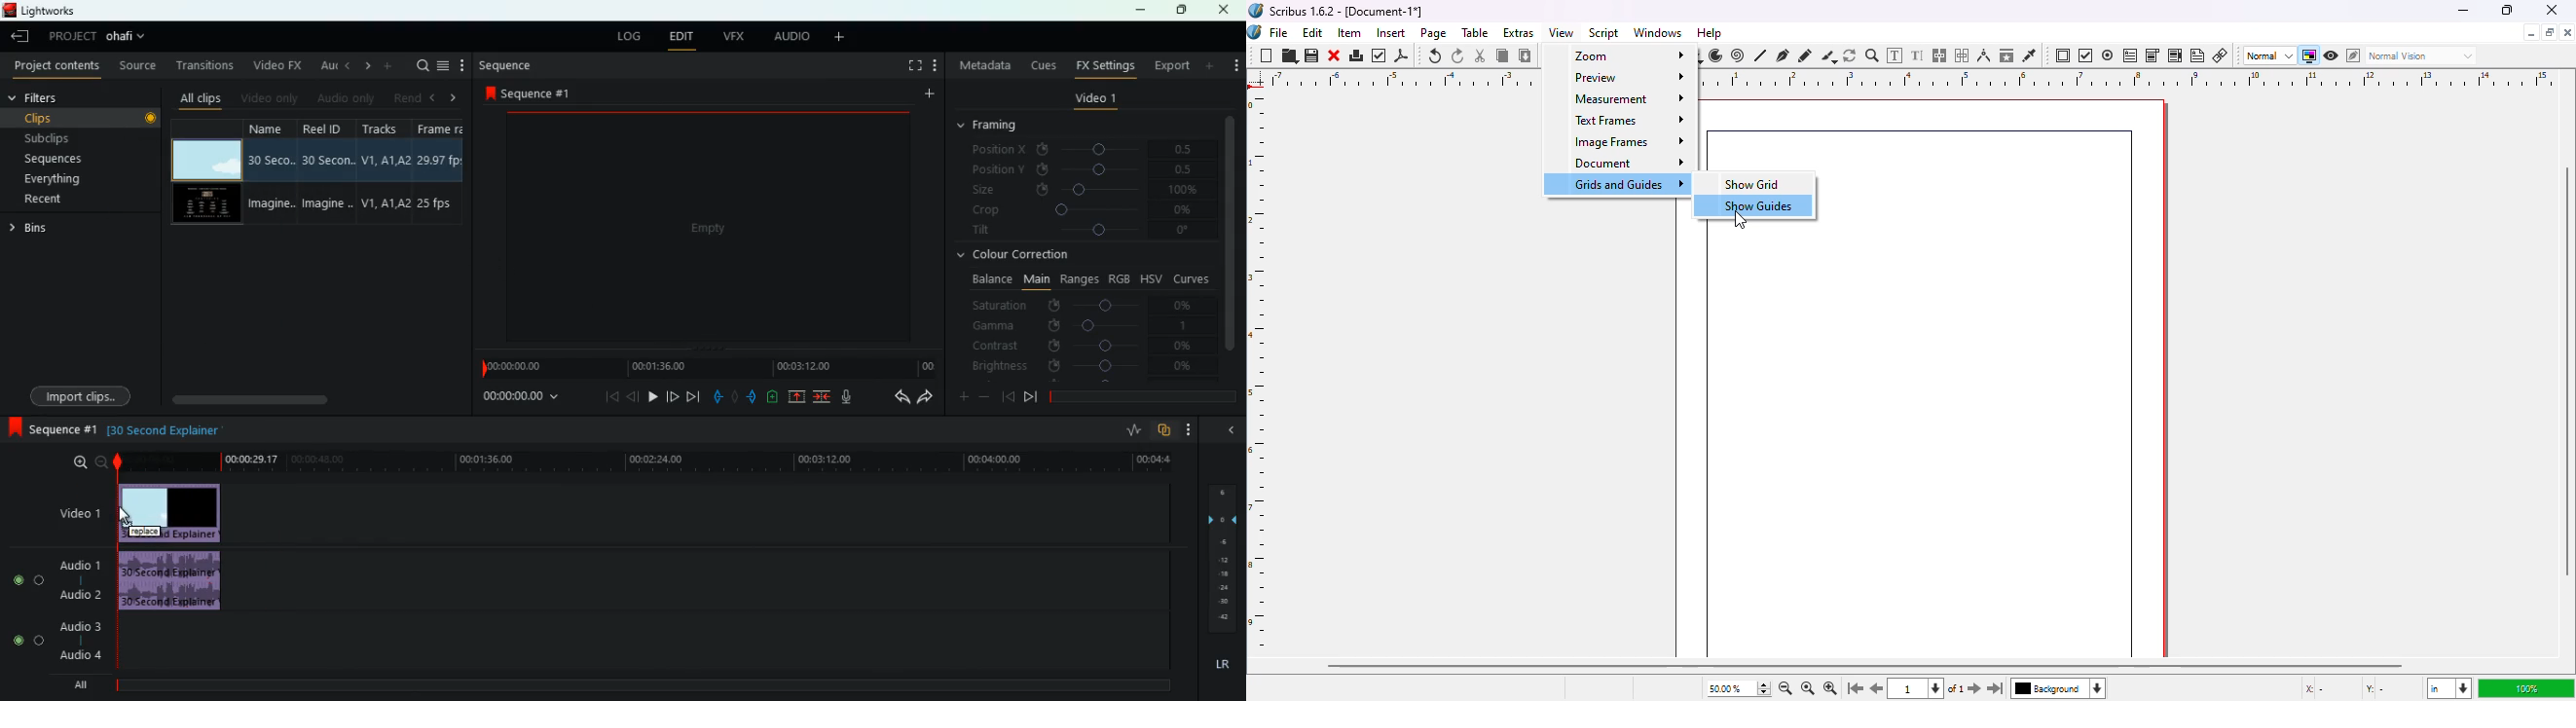  I want to click on horizontal scroll bar, so click(1864, 665).